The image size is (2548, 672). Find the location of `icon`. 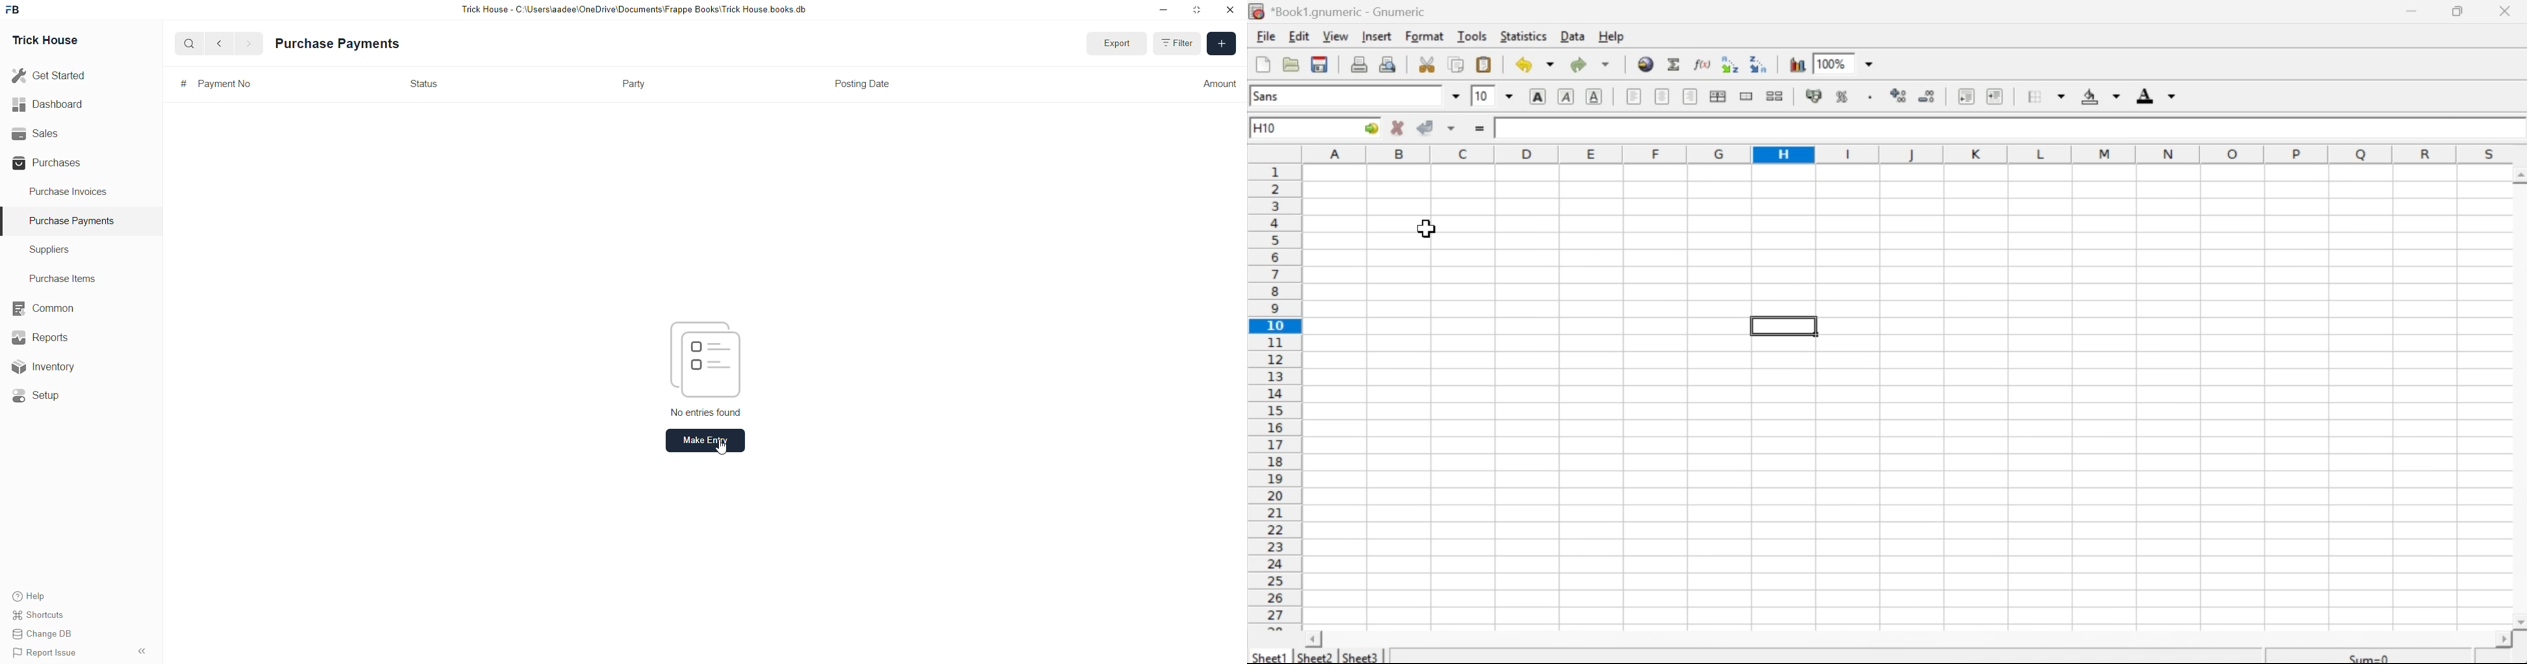

icon is located at coordinates (1812, 96).